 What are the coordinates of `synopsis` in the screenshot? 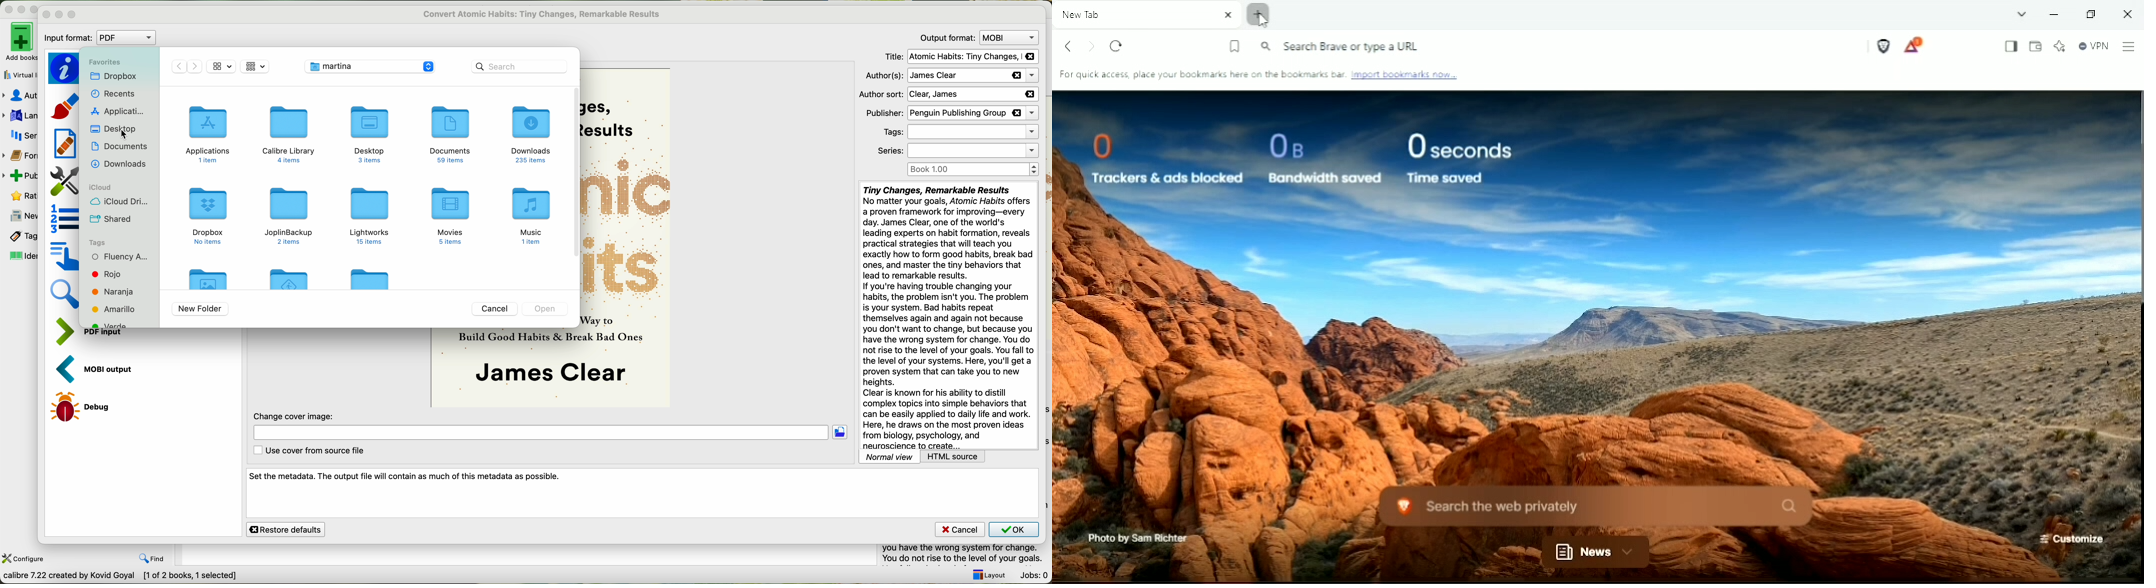 It's located at (948, 315).